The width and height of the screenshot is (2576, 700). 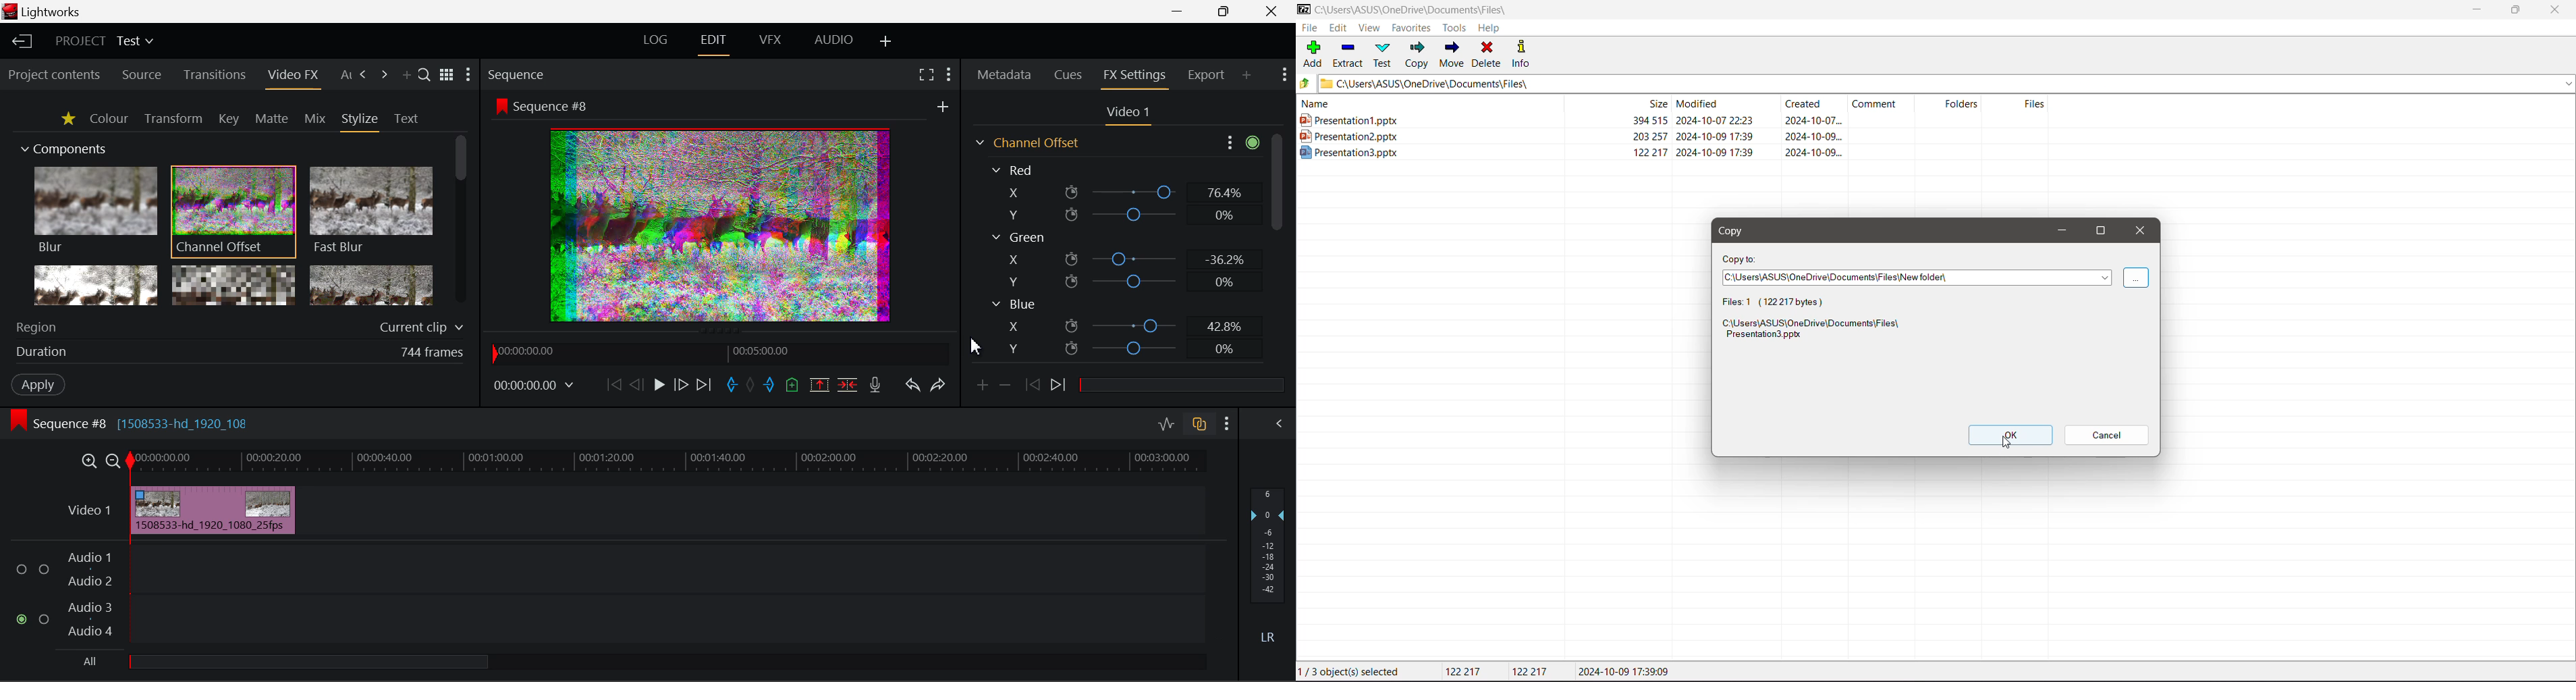 I want to click on Favorites, so click(x=1412, y=27).